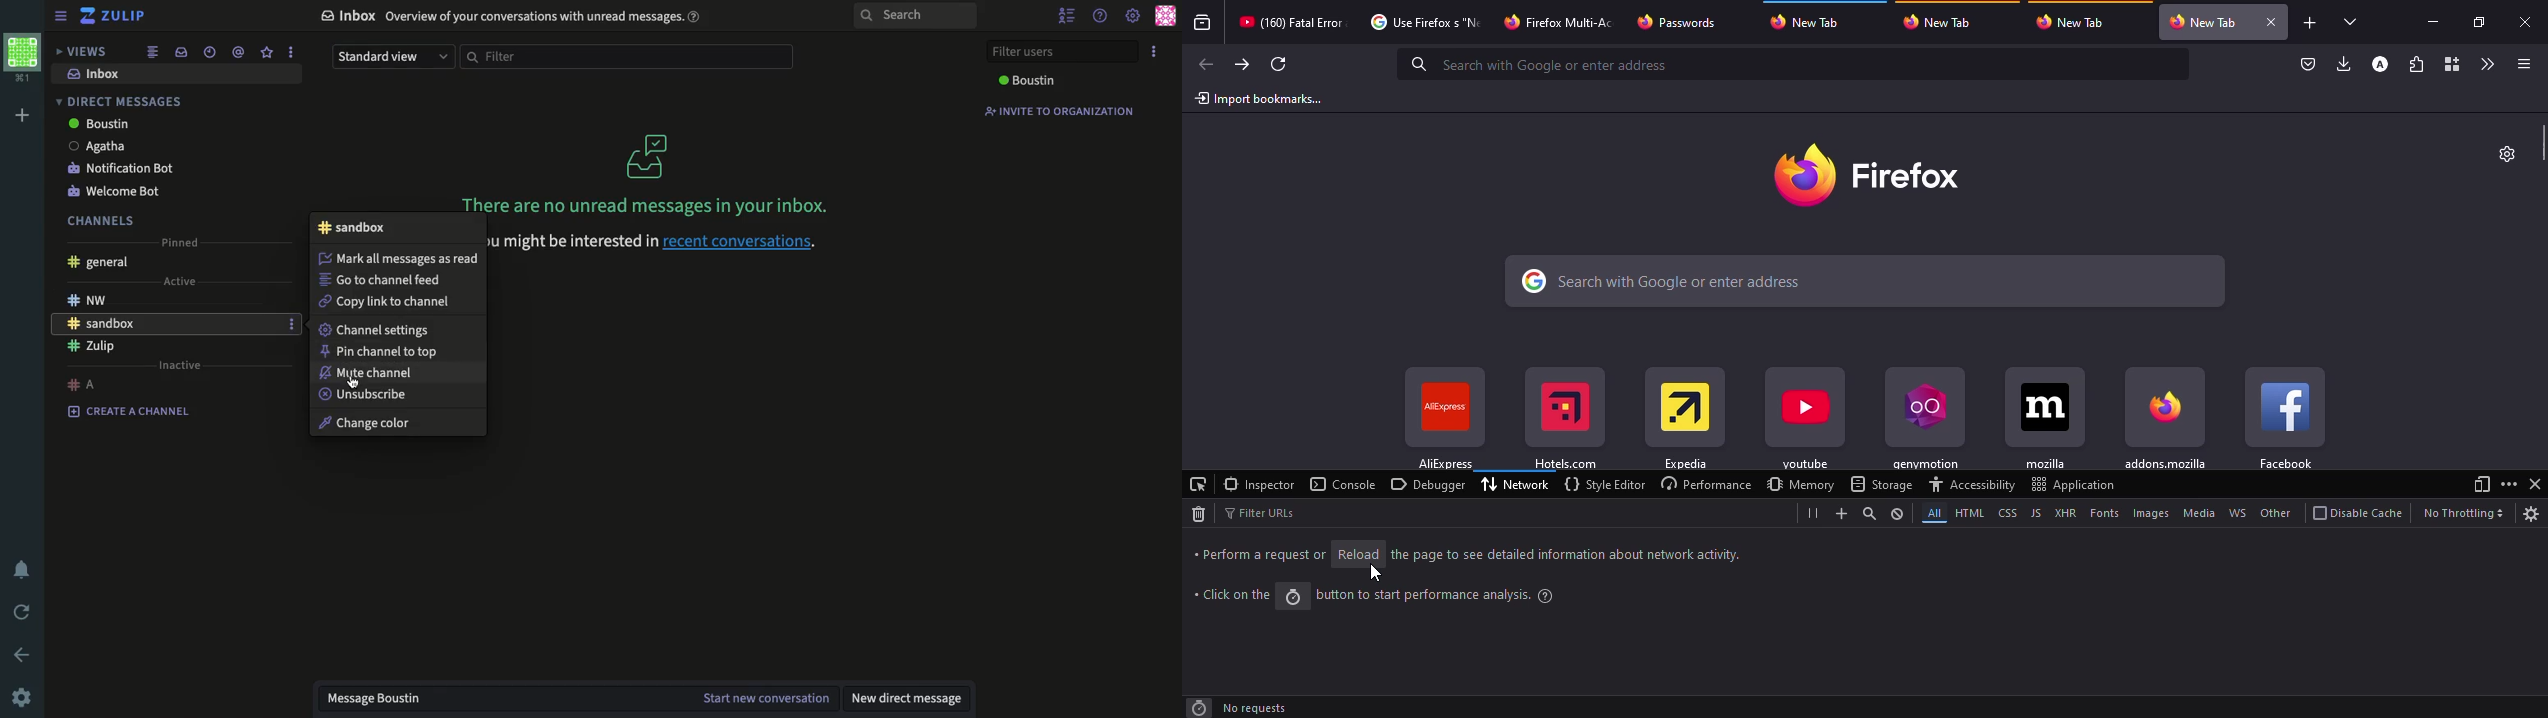 The height and width of the screenshot is (728, 2548). What do you see at coordinates (353, 382) in the screenshot?
I see `Cursor` at bounding box center [353, 382].